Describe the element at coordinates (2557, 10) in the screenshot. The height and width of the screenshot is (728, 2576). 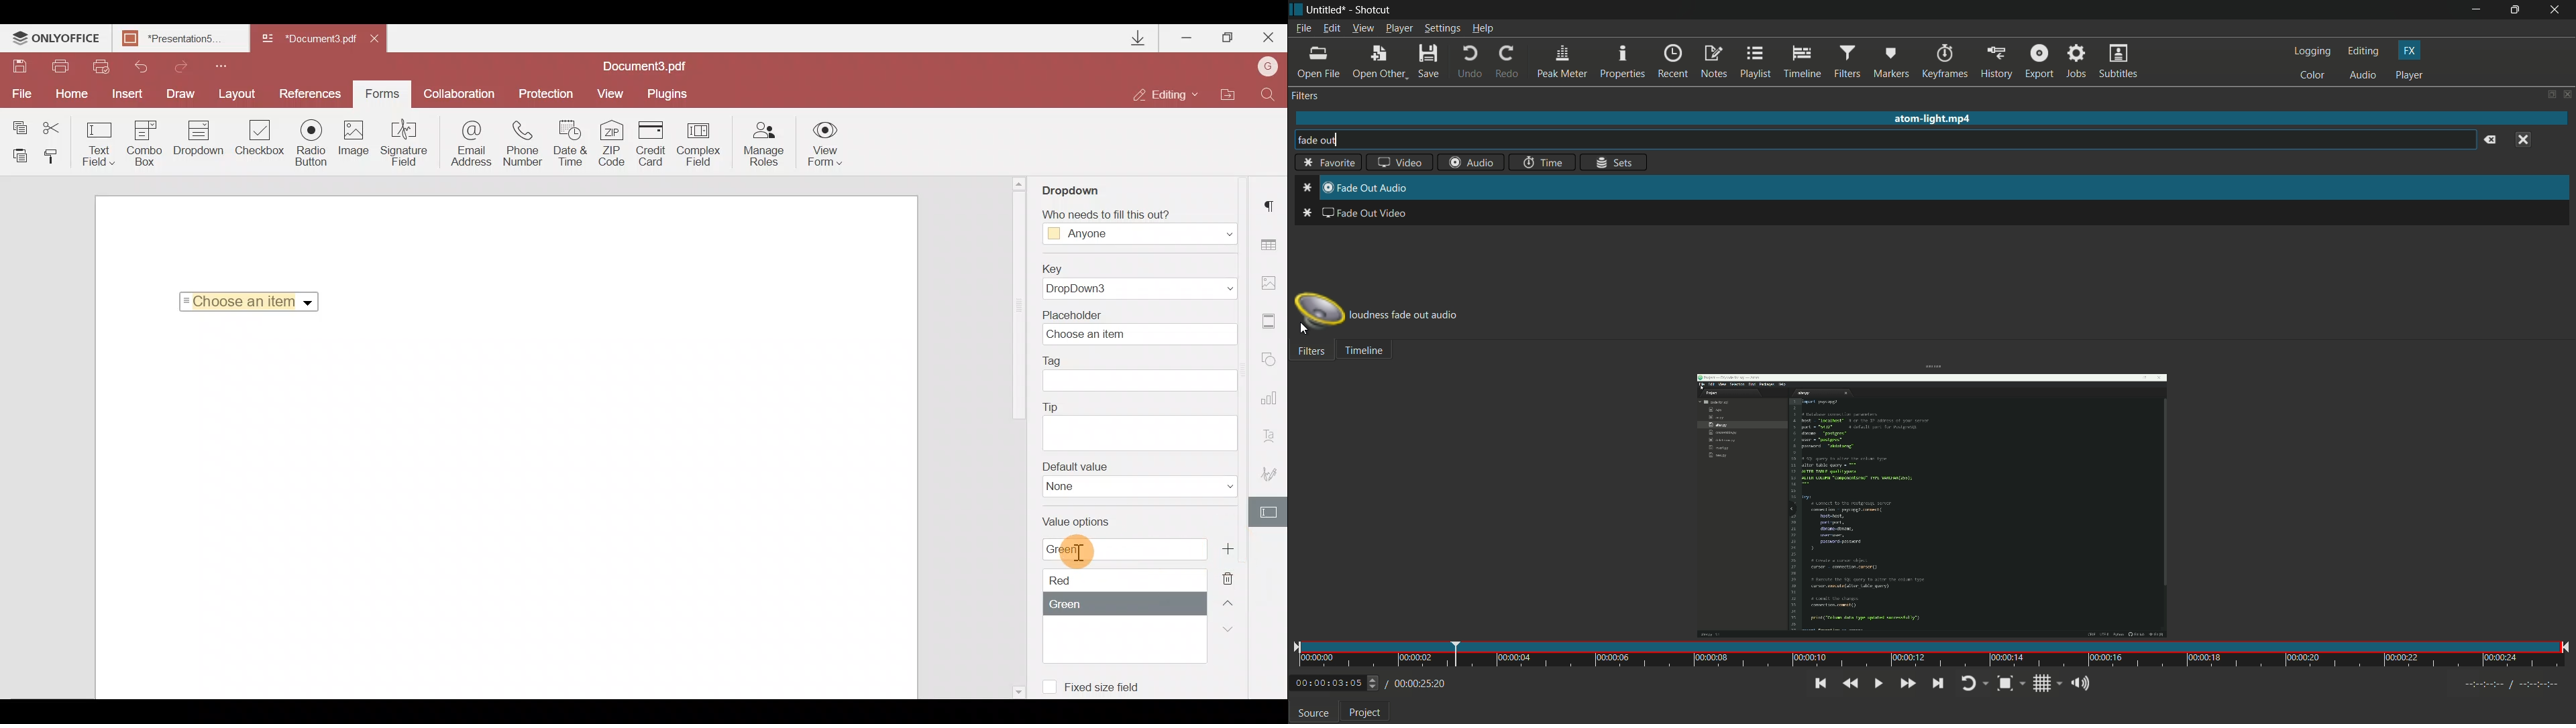
I see `close app` at that location.